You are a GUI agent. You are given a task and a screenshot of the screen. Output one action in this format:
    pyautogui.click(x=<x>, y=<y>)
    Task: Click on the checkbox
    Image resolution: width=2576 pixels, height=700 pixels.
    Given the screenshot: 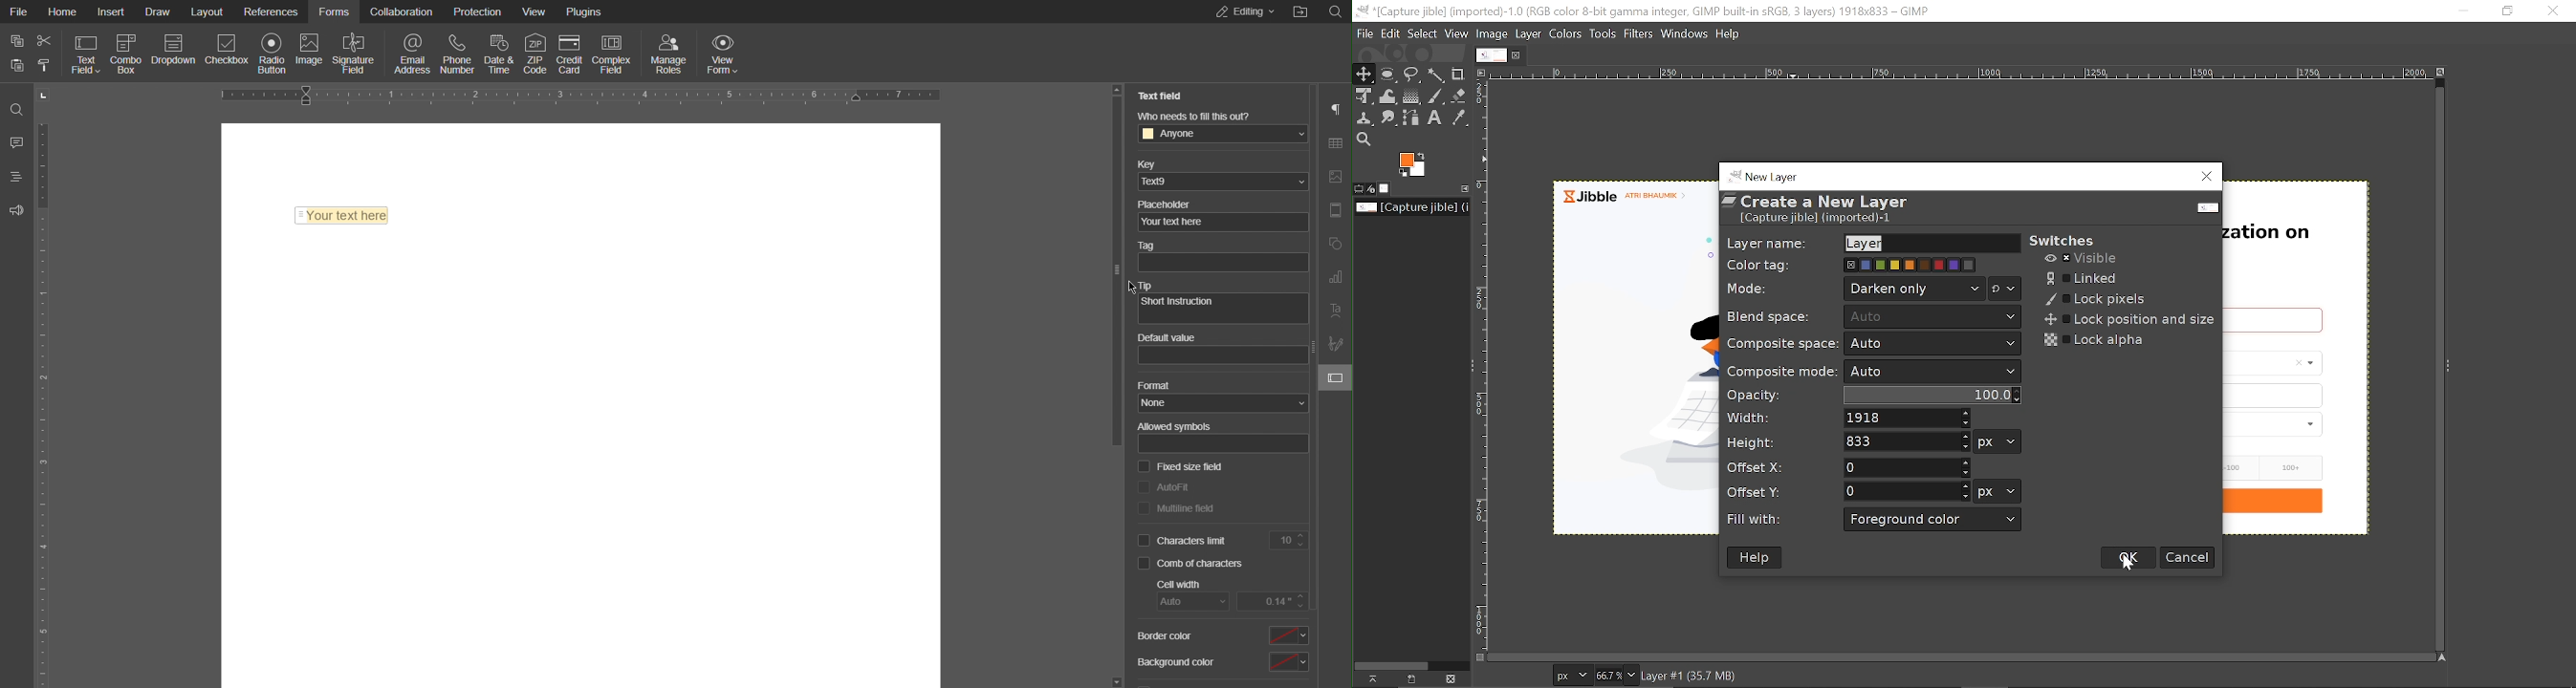 What is the action you would take?
    pyautogui.click(x=1145, y=563)
    